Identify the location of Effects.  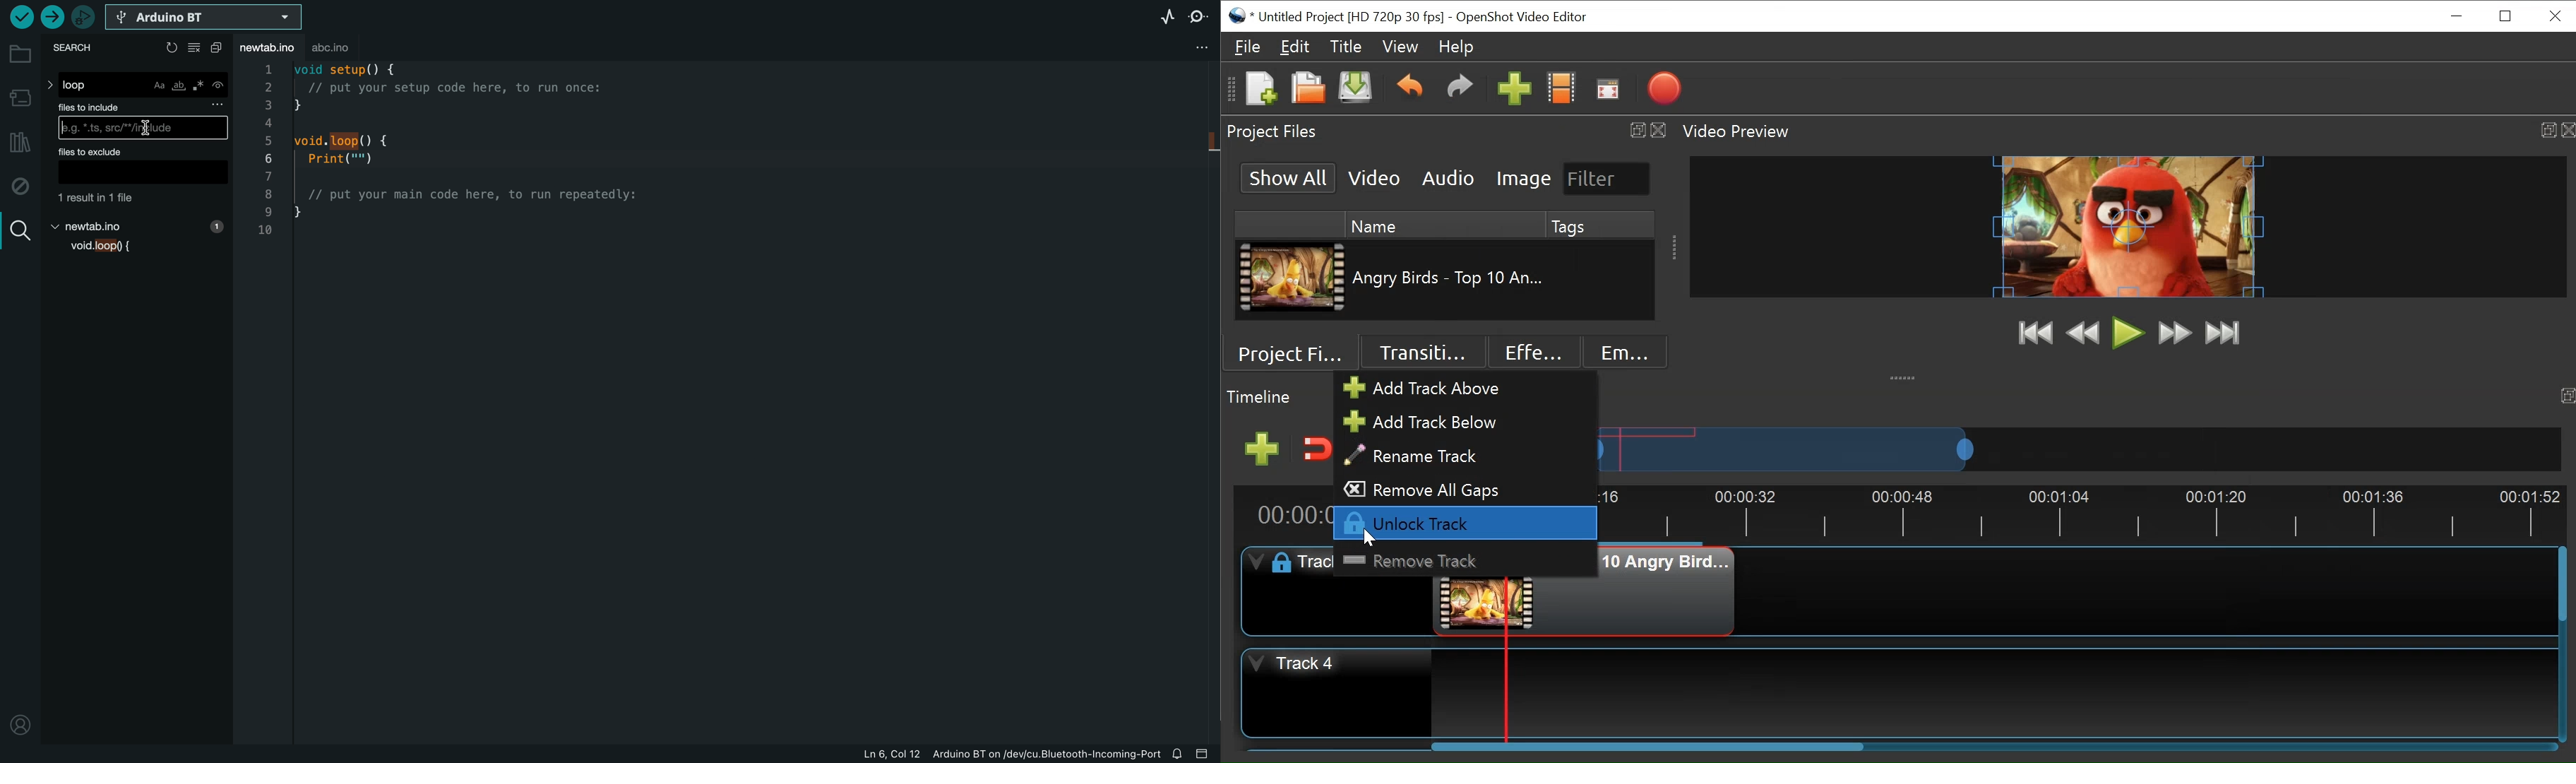
(1533, 352).